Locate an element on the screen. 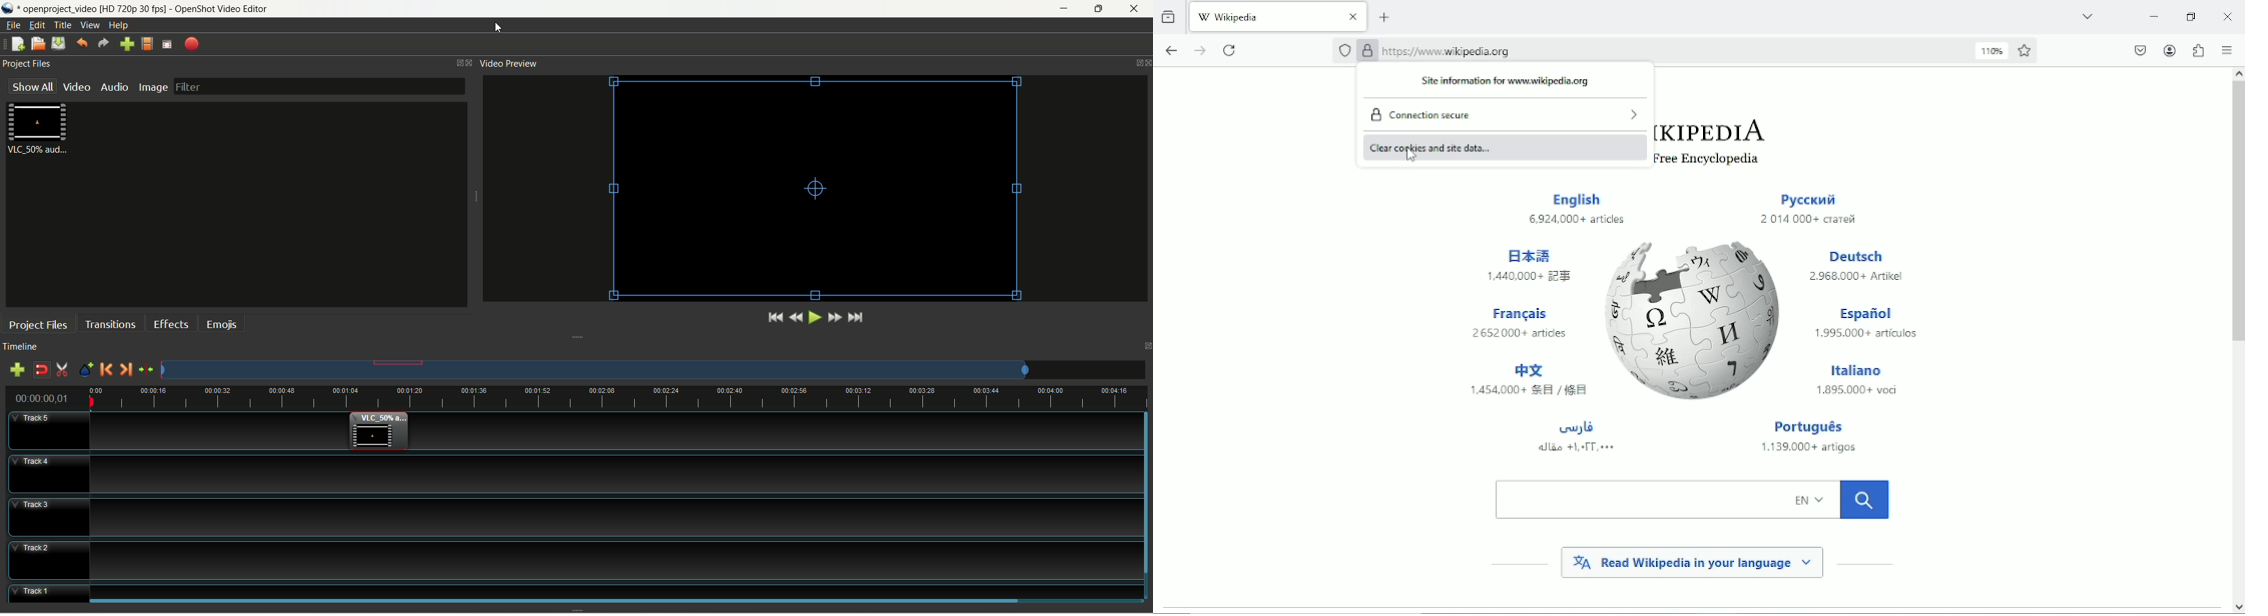 This screenshot has width=2268, height=616. emojis is located at coordinates (220, 323).